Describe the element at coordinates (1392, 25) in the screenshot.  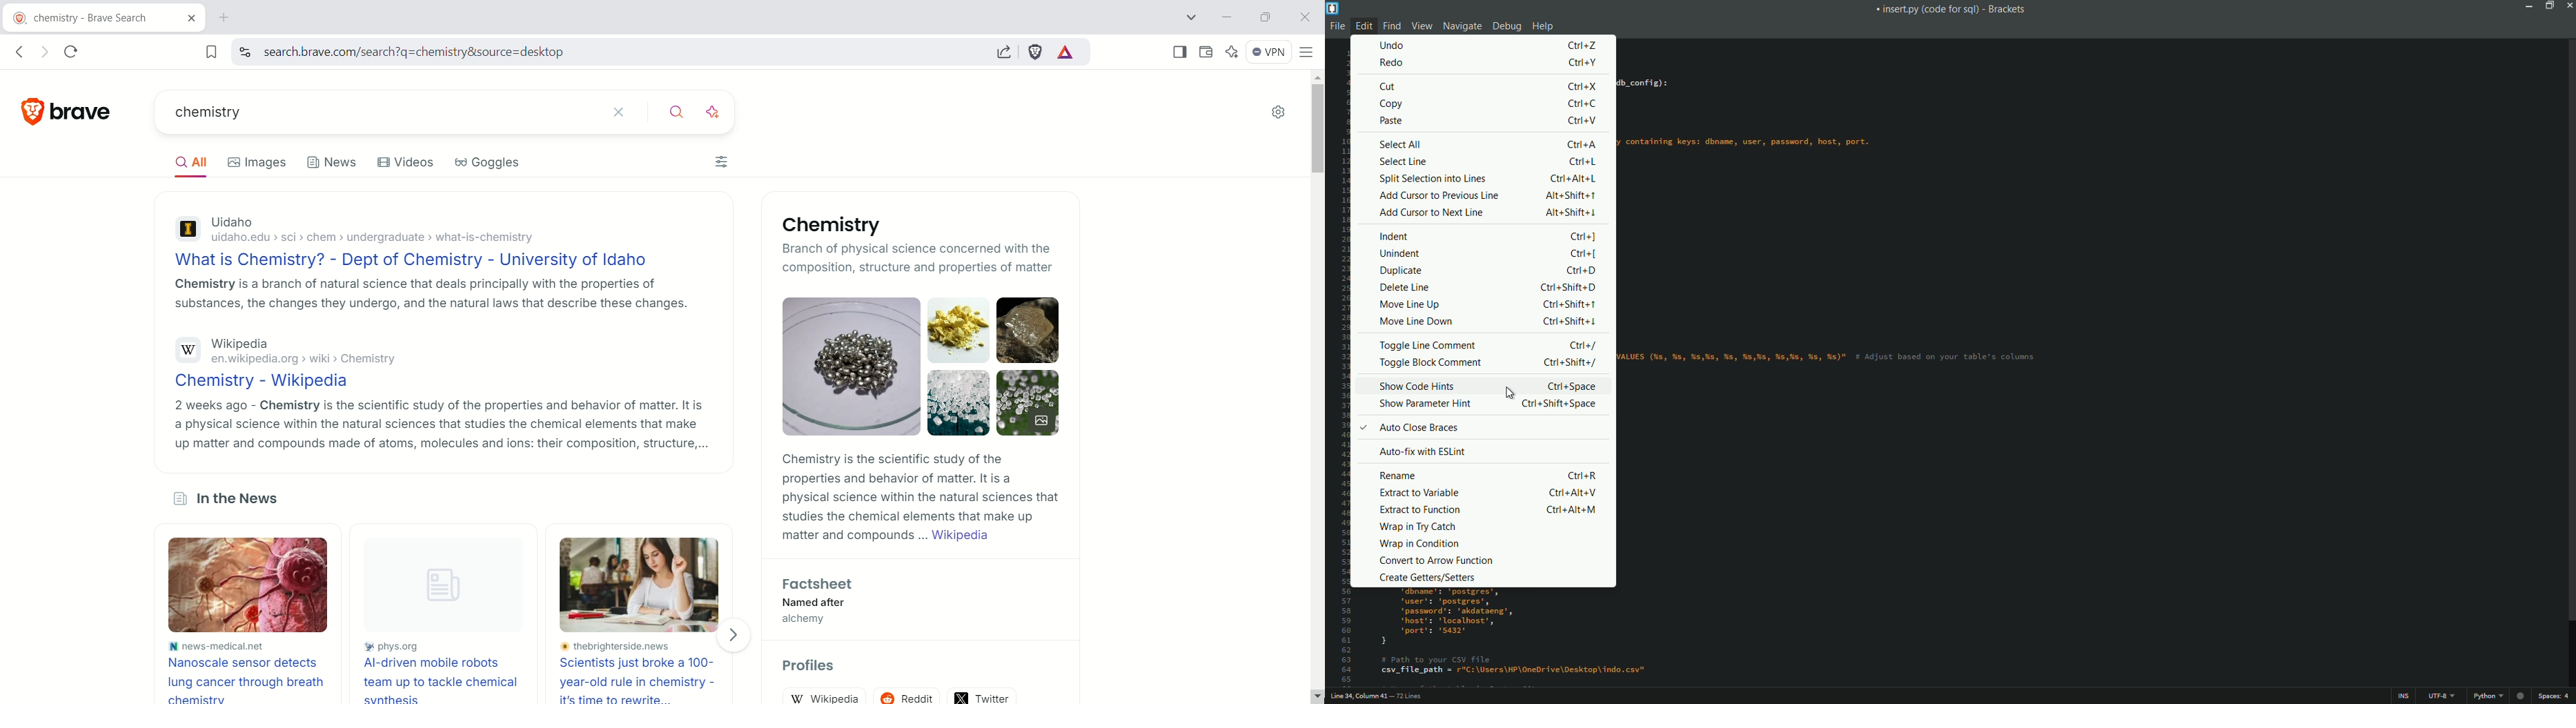
I see `find menu` at that location.